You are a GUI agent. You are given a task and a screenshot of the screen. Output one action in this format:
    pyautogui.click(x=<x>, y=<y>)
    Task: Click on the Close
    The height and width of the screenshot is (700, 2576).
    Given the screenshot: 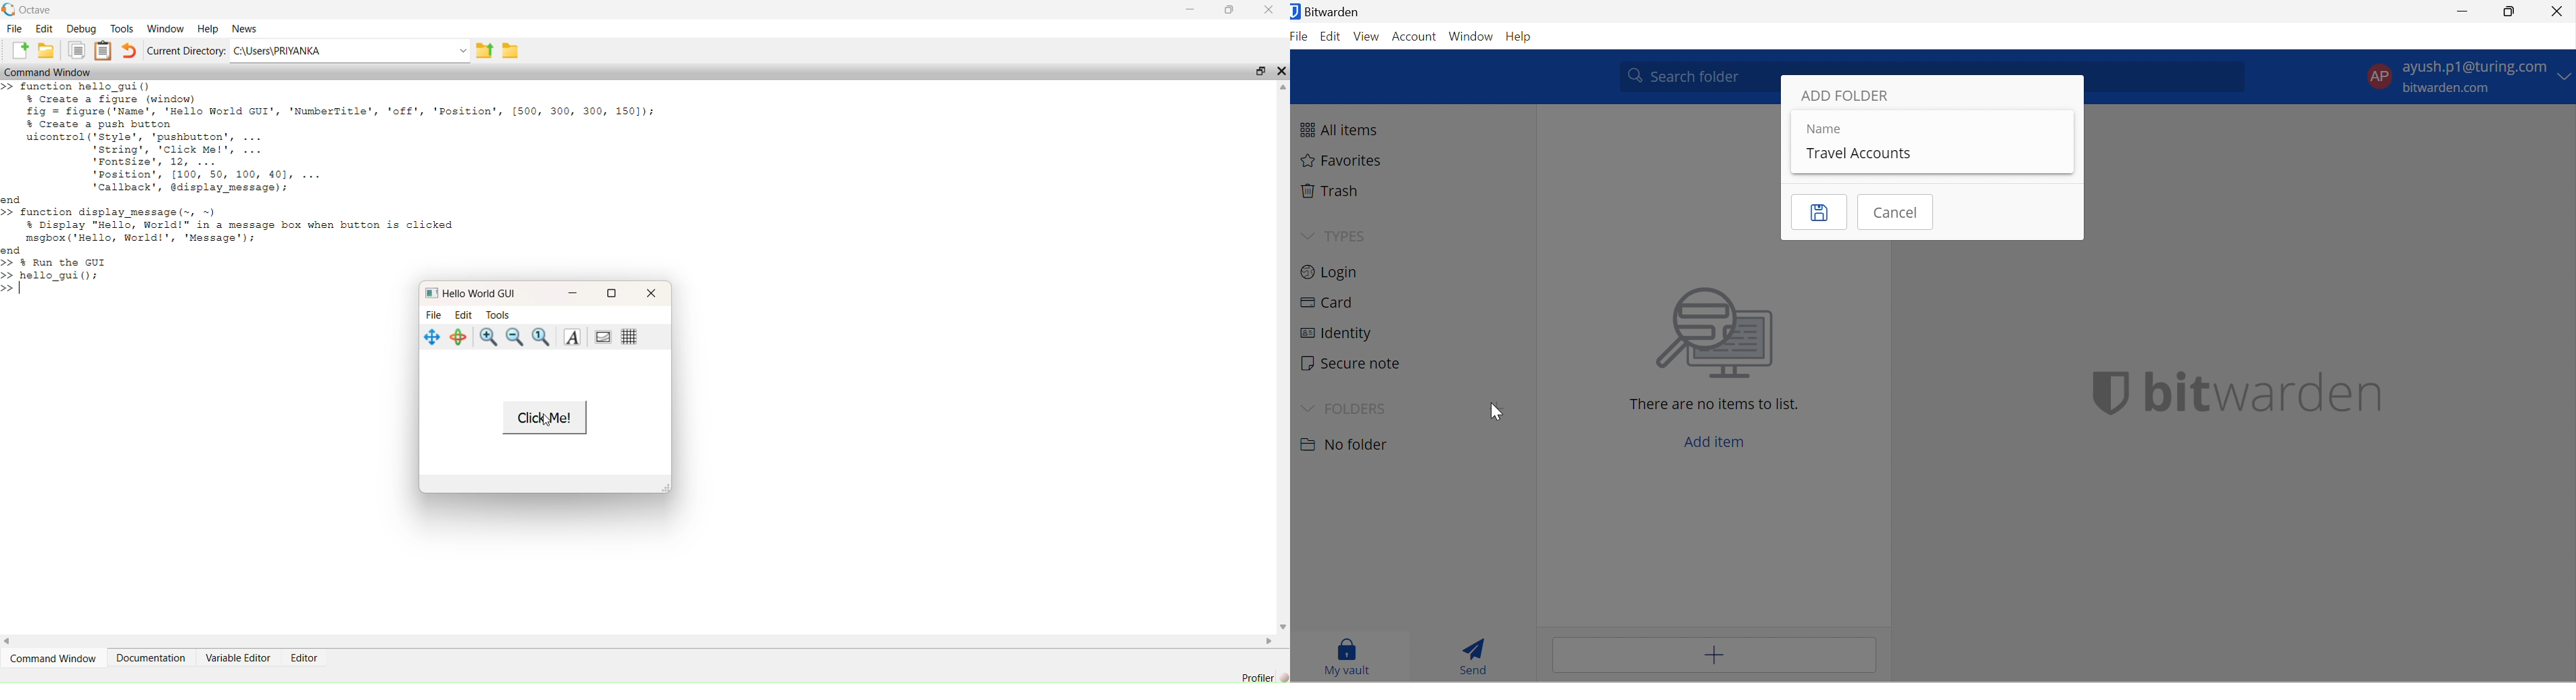 What is the action you would take?
    pyautogui.click(x=2558, y=12)
    